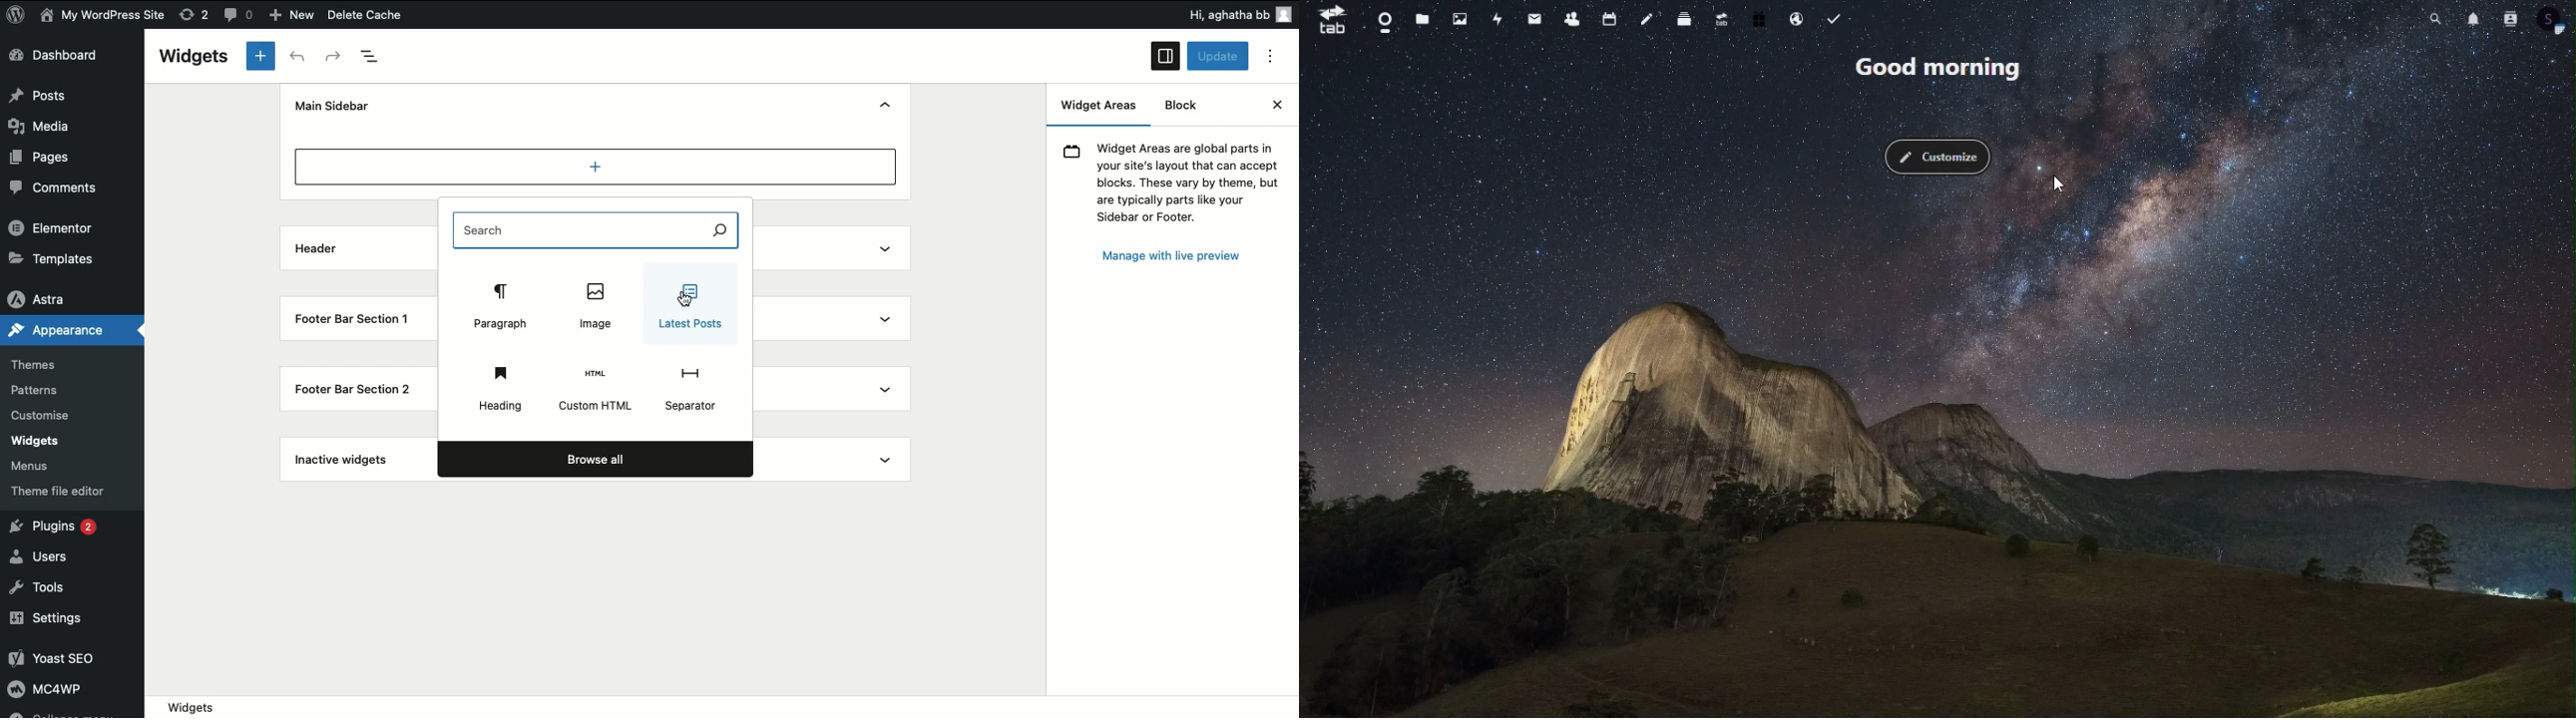  What do you see at coordinates (1611, 21) in the screenshot?
I see `calender` at bounding box center [1611, 21].